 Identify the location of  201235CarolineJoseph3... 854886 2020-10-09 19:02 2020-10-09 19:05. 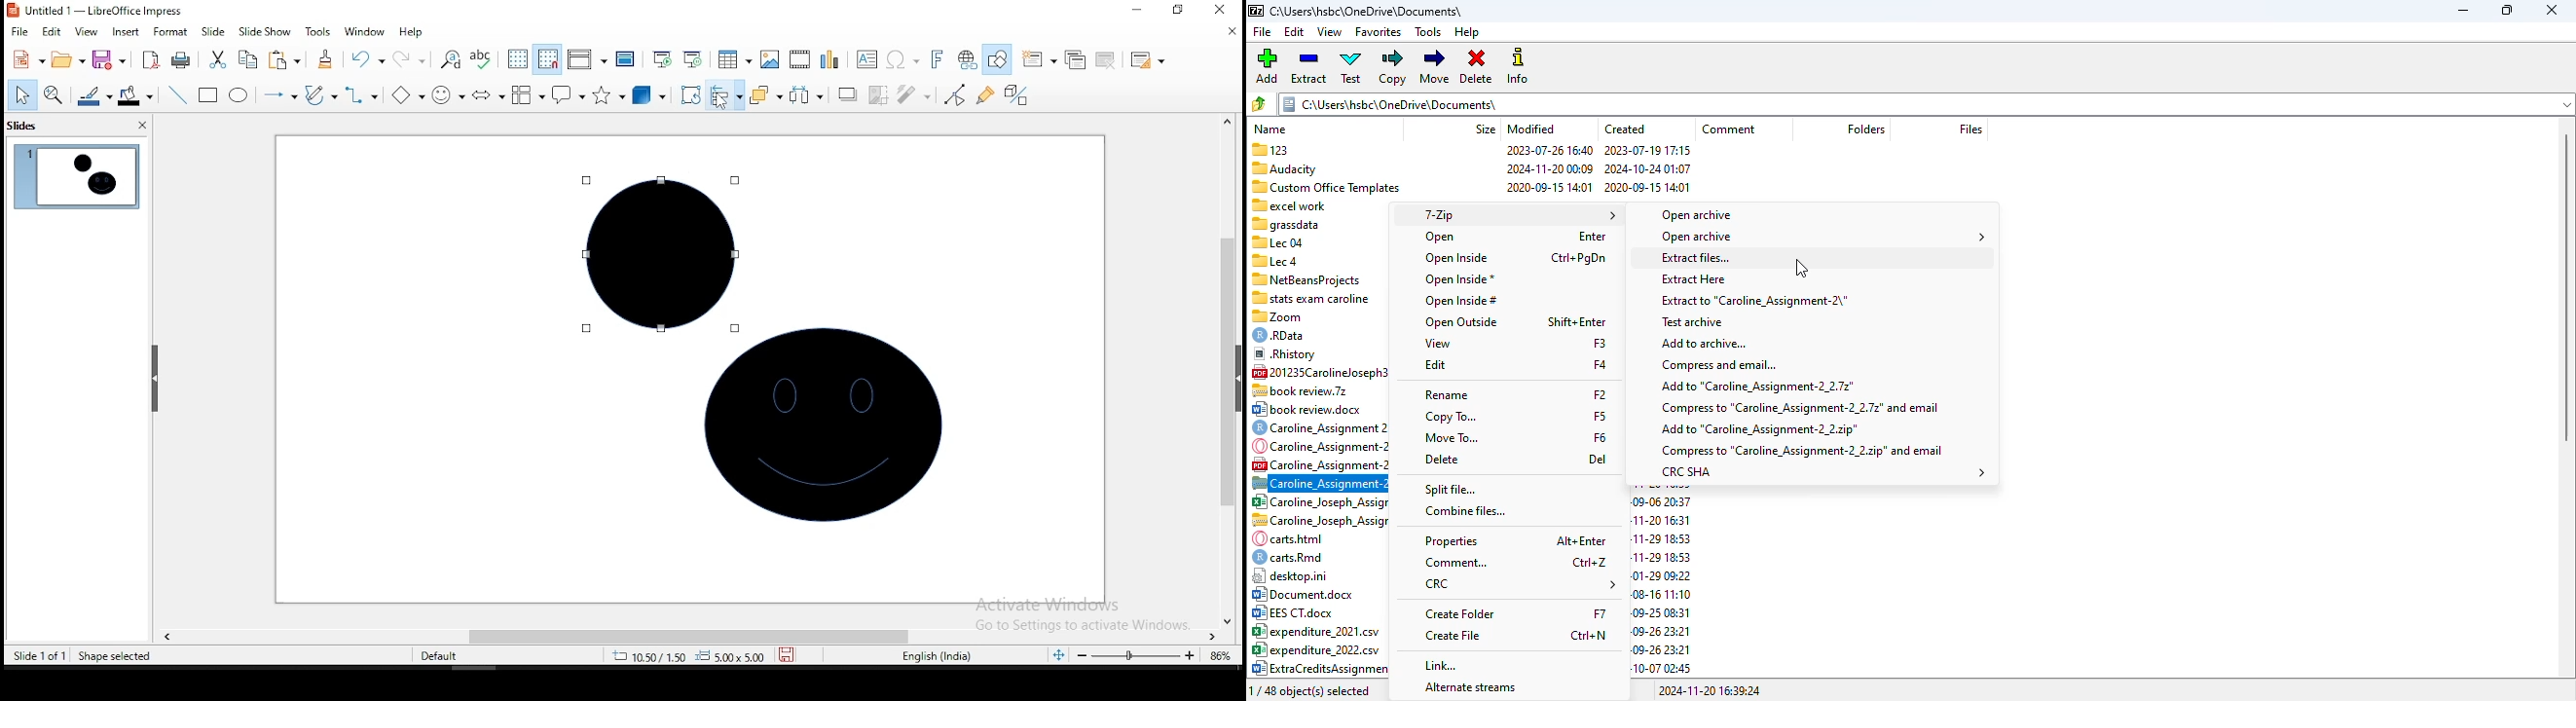
(1322, 372).